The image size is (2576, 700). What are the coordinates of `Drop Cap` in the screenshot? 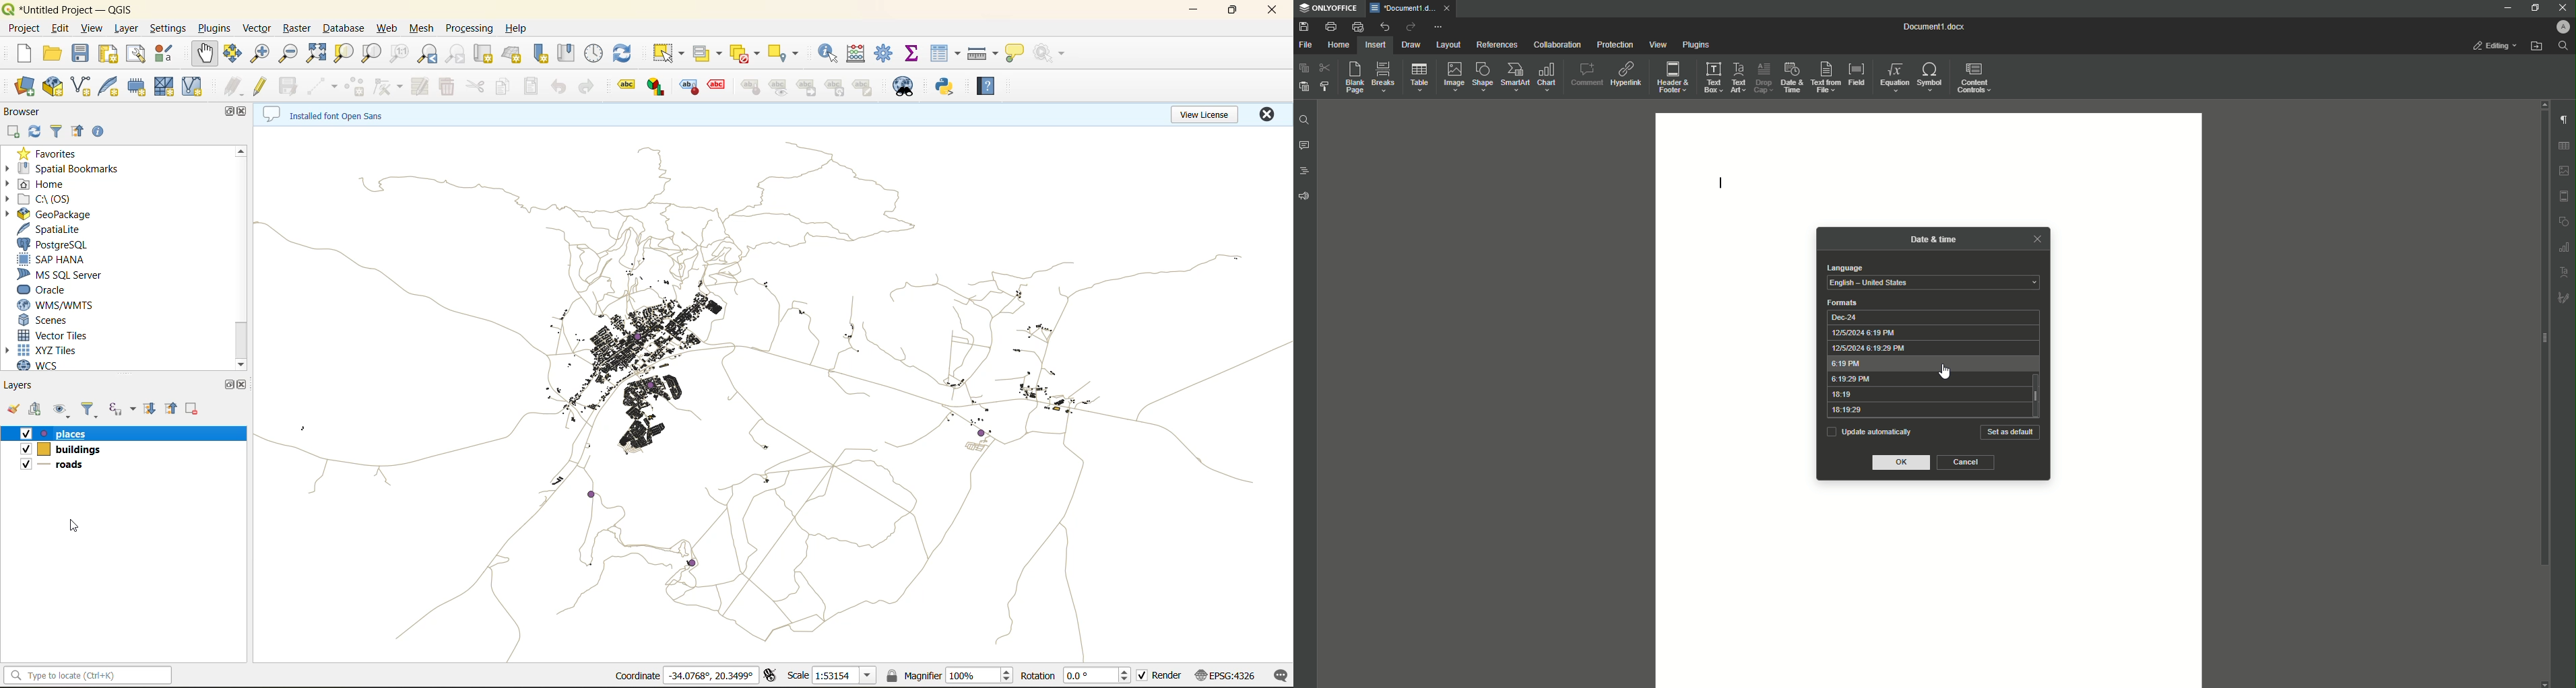 It's located at (1763, 76).